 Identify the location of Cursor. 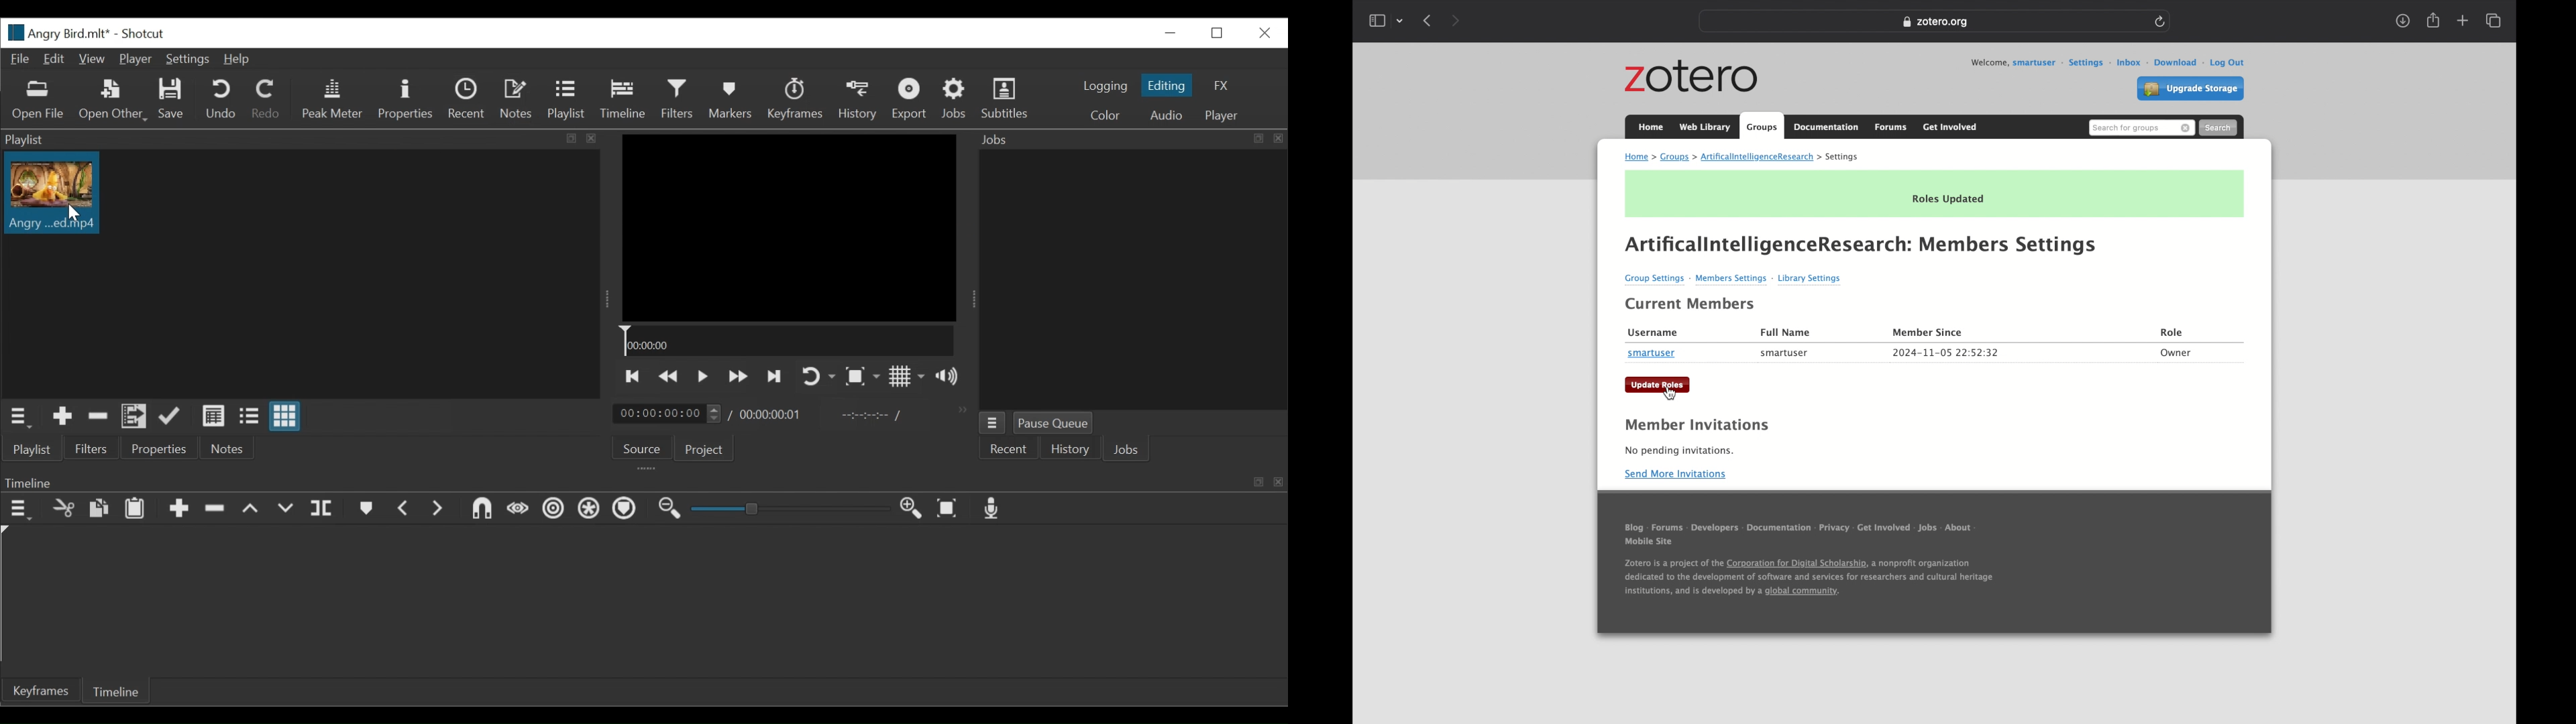
(72, 214).